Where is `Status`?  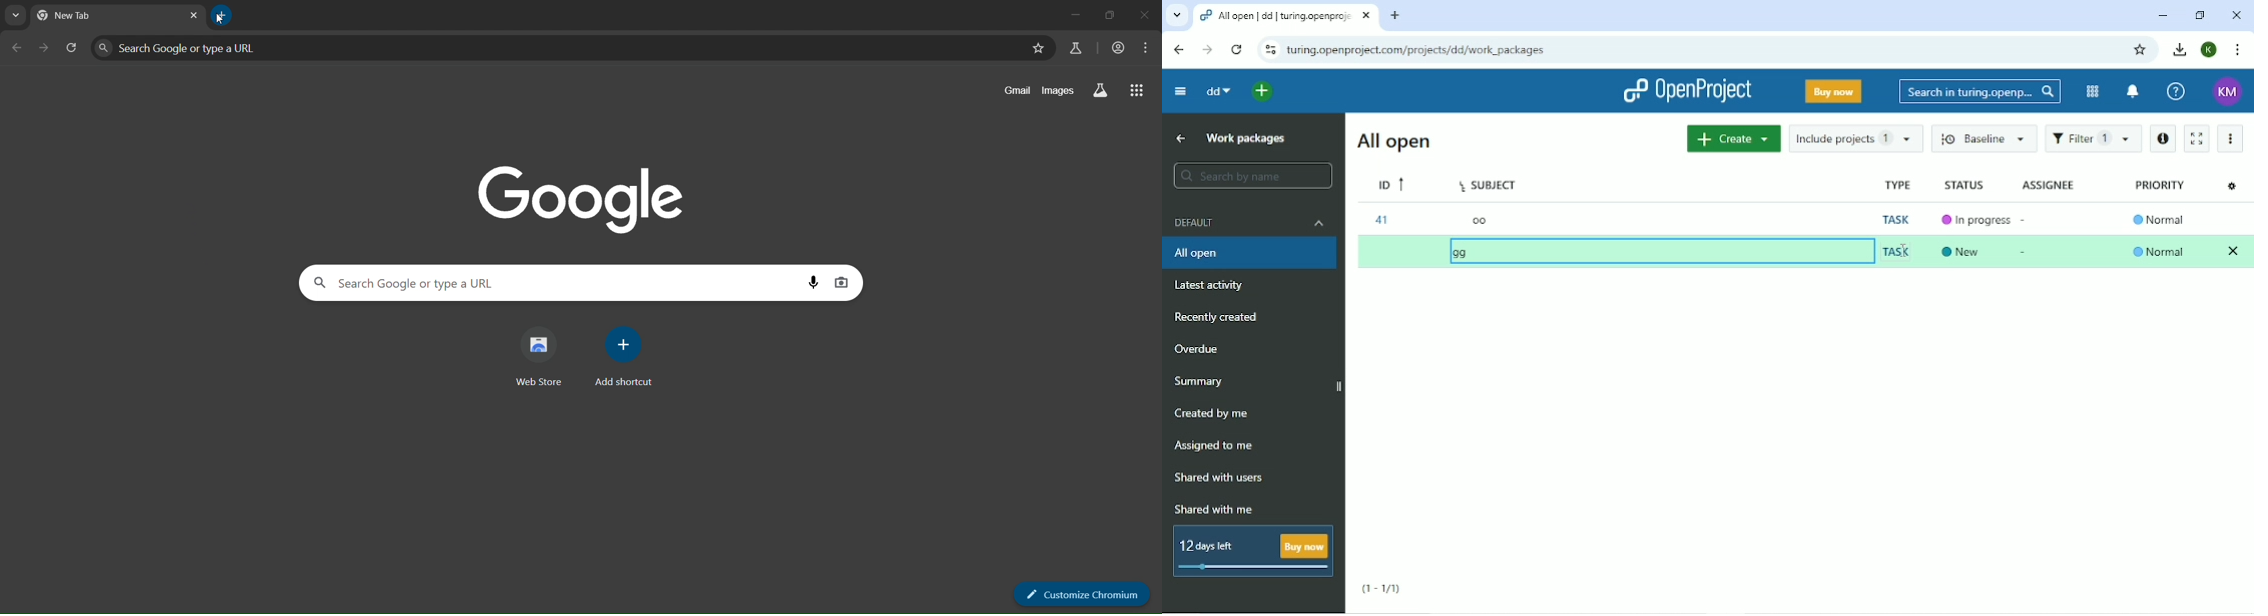 Status is located at coordinates (1963, 186).